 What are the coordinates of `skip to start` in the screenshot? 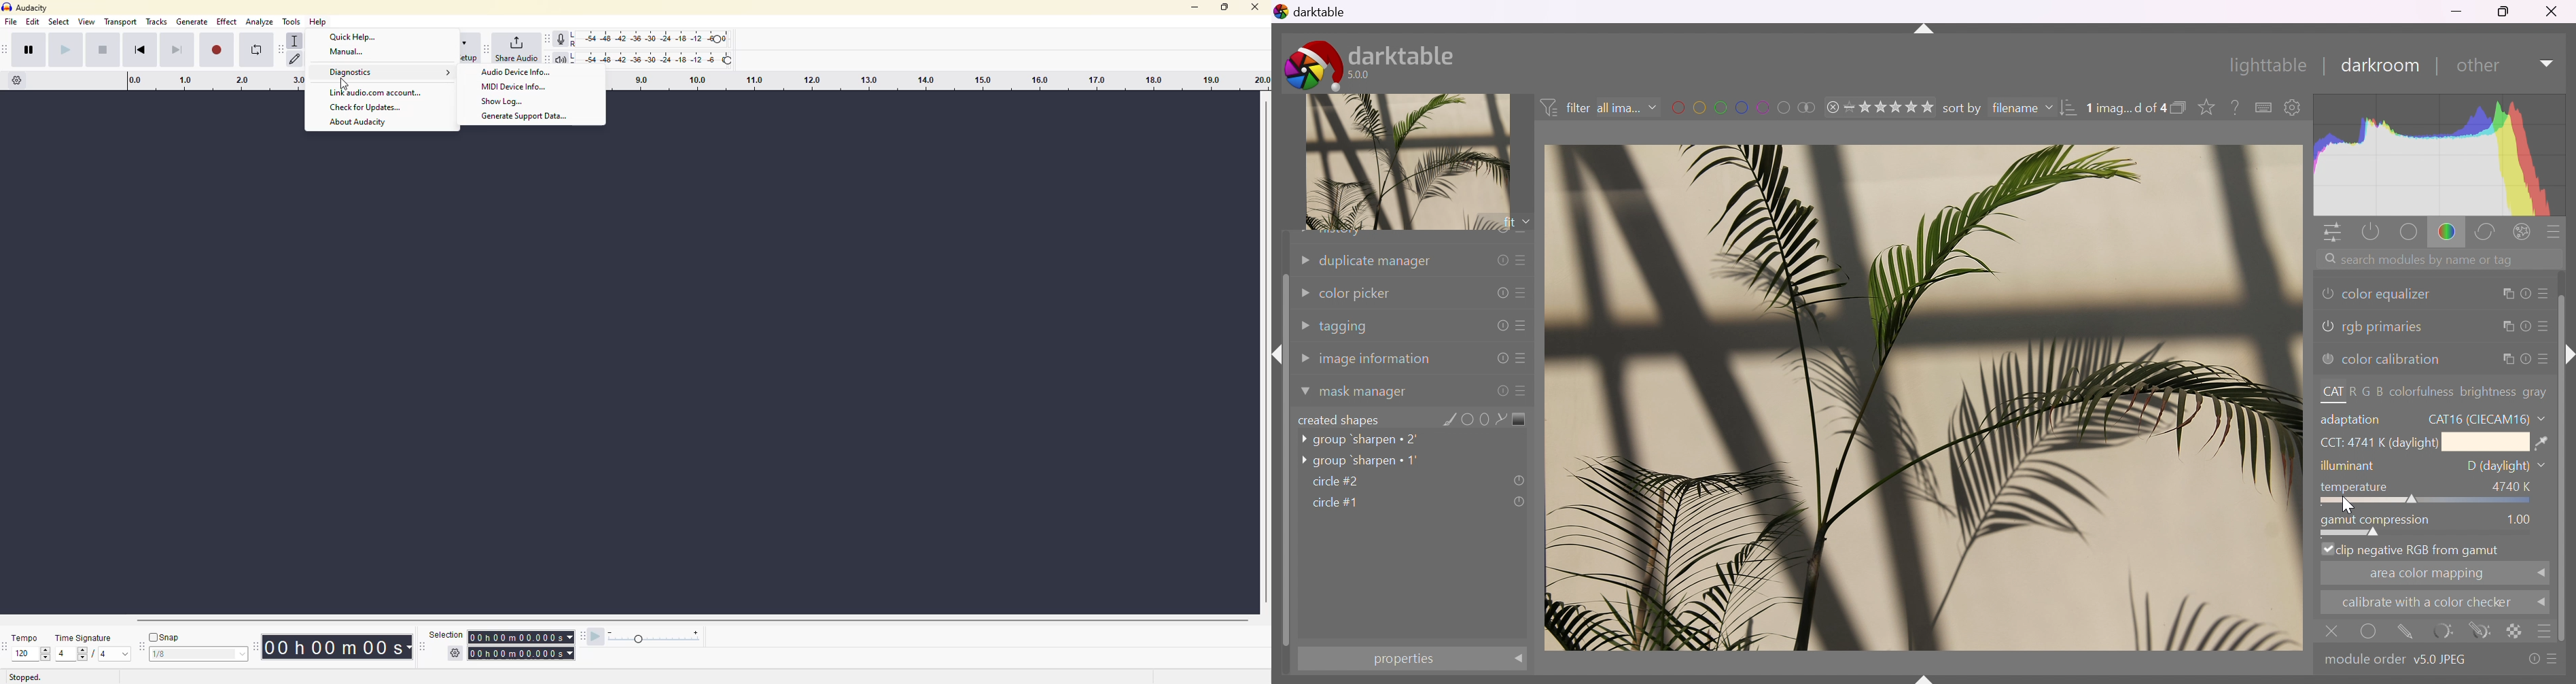 It's located at (148, 51).